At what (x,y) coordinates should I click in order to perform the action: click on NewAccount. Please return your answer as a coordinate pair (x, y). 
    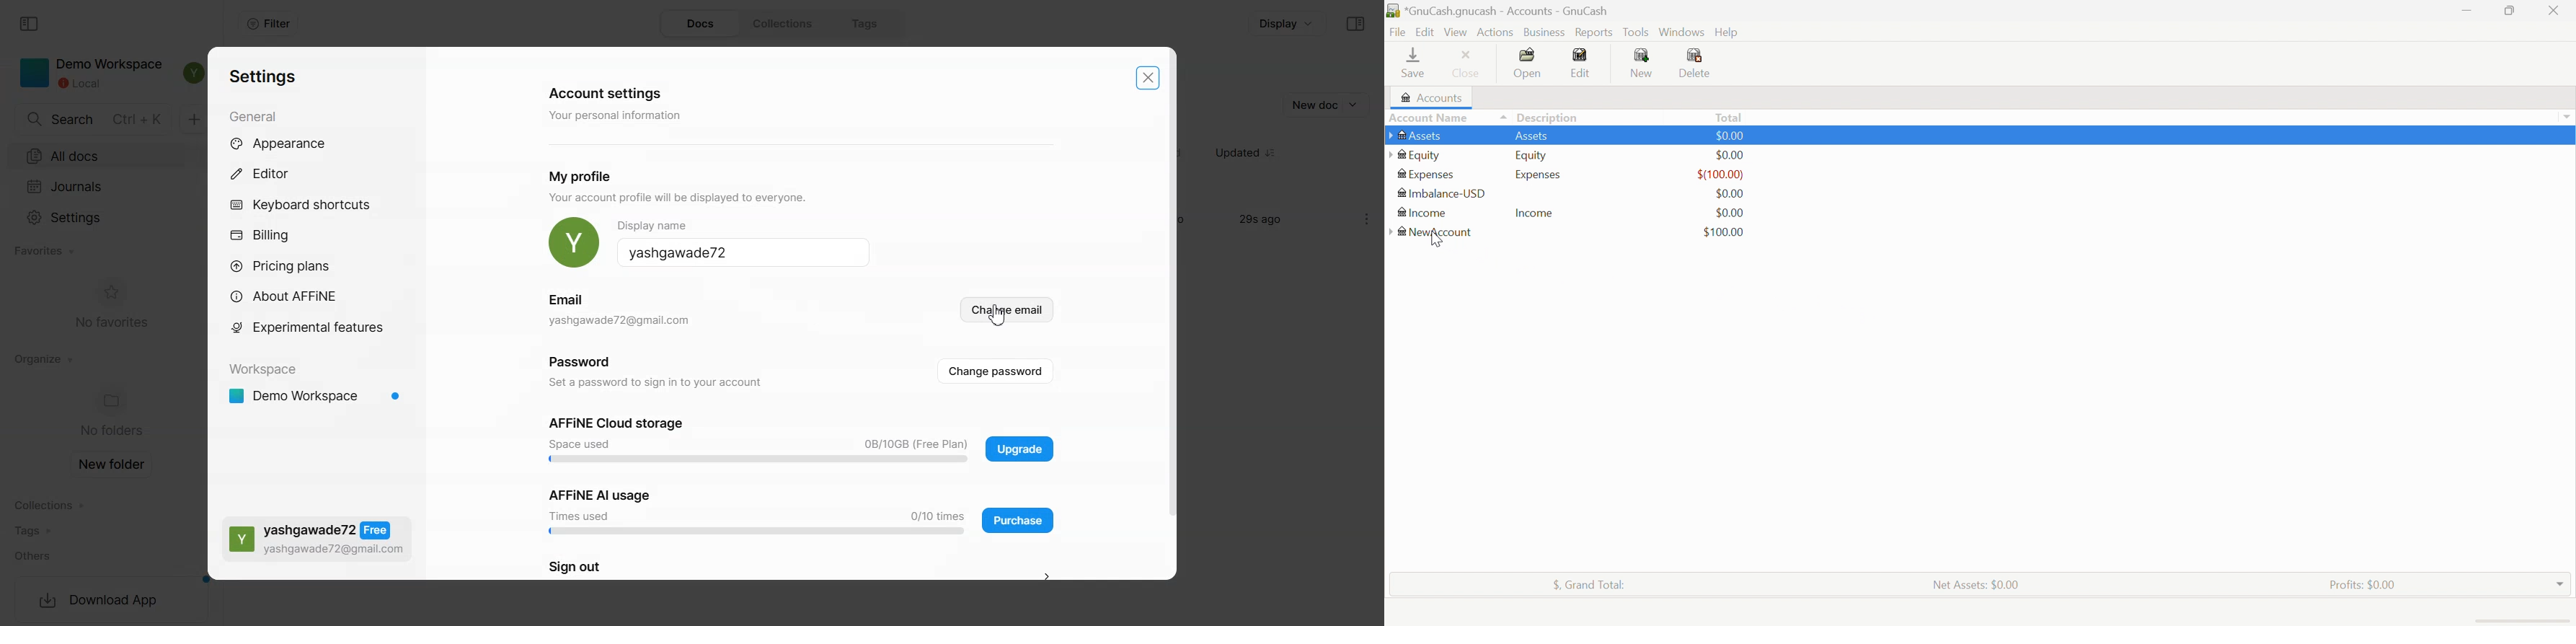
    Looking at the image, I should click on (1435, 233).